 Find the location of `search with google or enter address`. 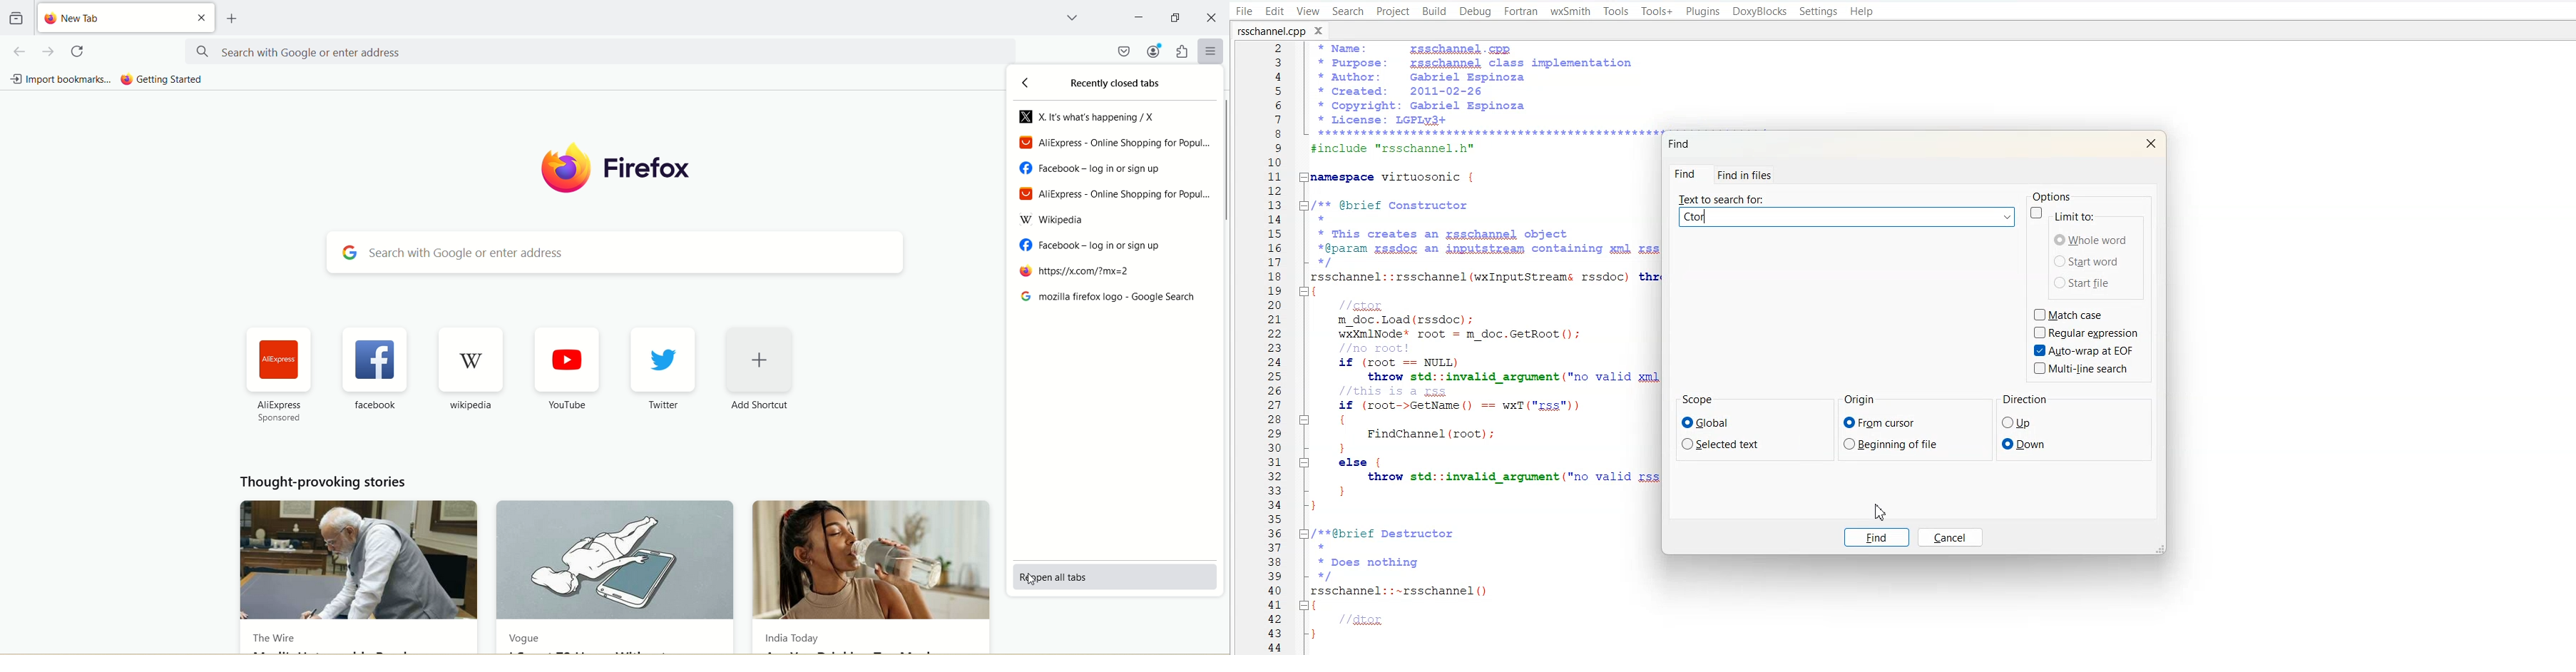

search with google or enter address is located at coordinates (599, 51).